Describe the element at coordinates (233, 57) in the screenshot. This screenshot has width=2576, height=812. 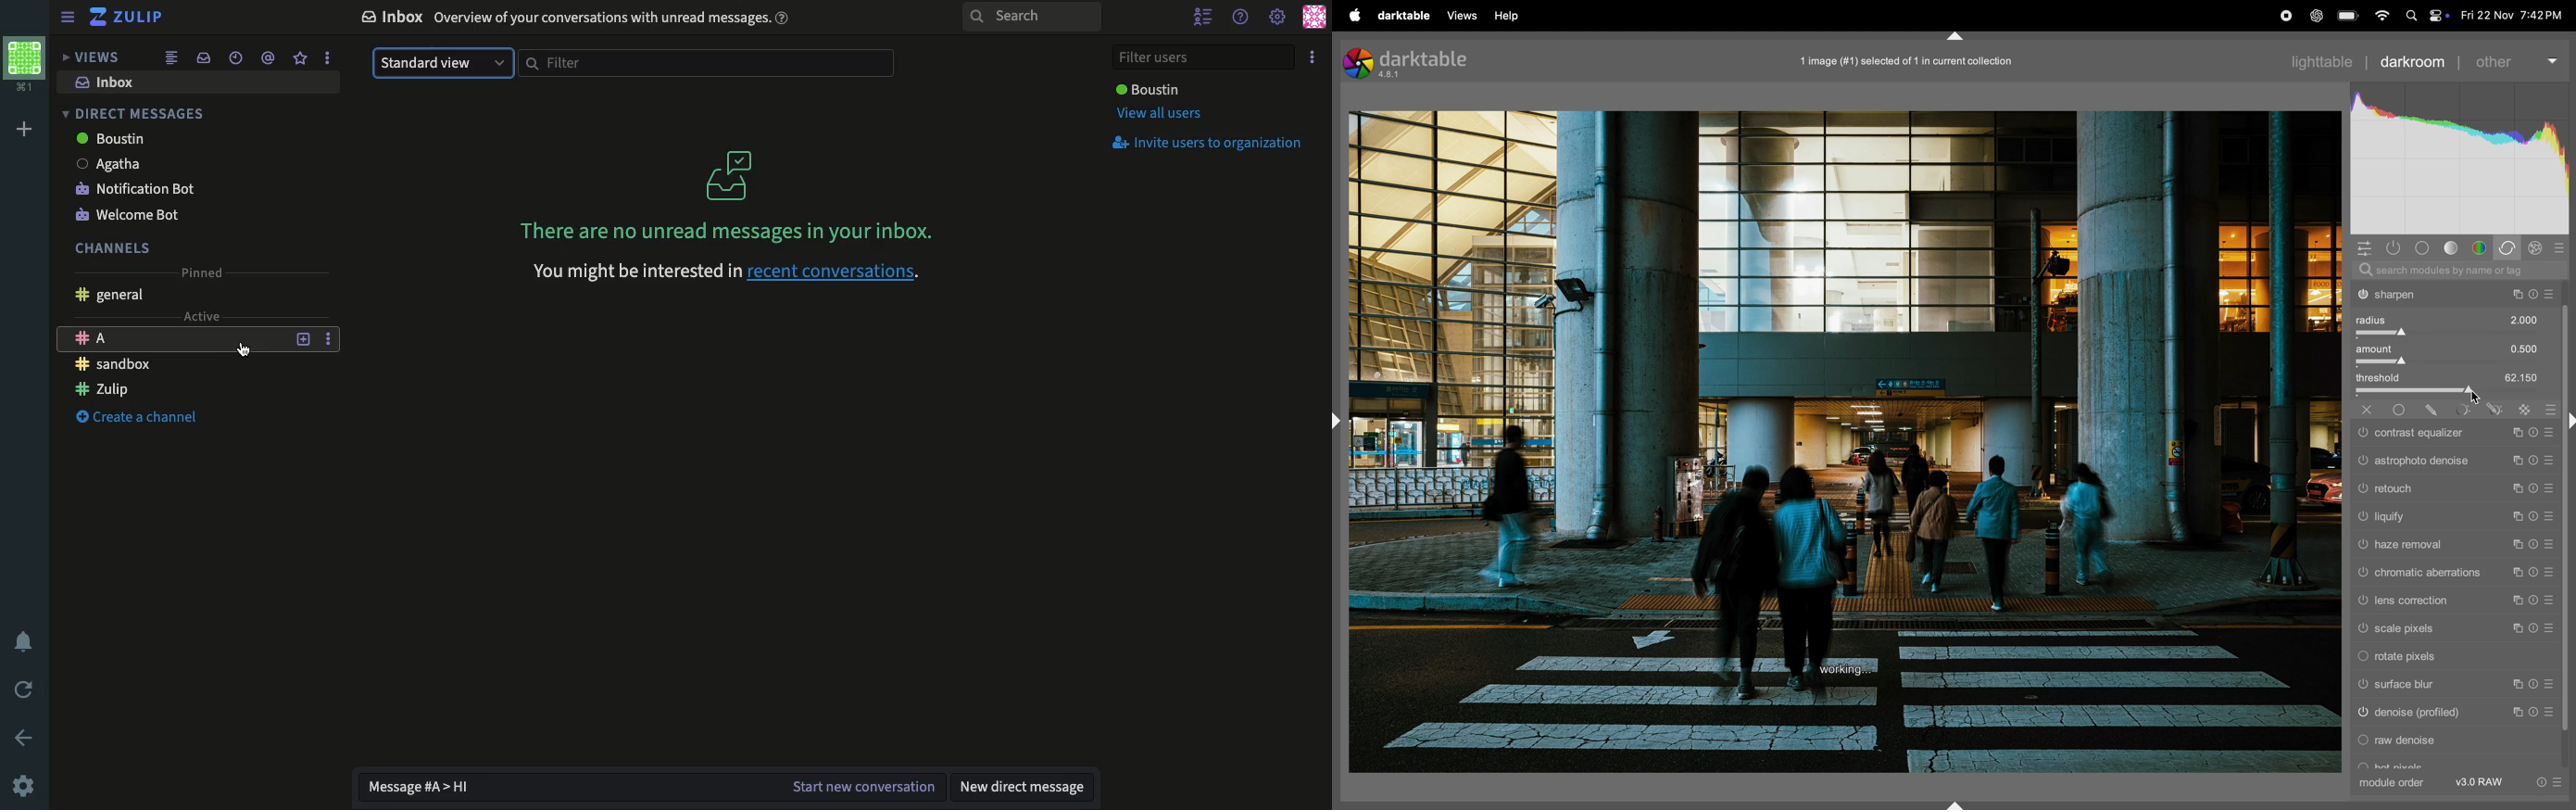
I see `Time` at that location.